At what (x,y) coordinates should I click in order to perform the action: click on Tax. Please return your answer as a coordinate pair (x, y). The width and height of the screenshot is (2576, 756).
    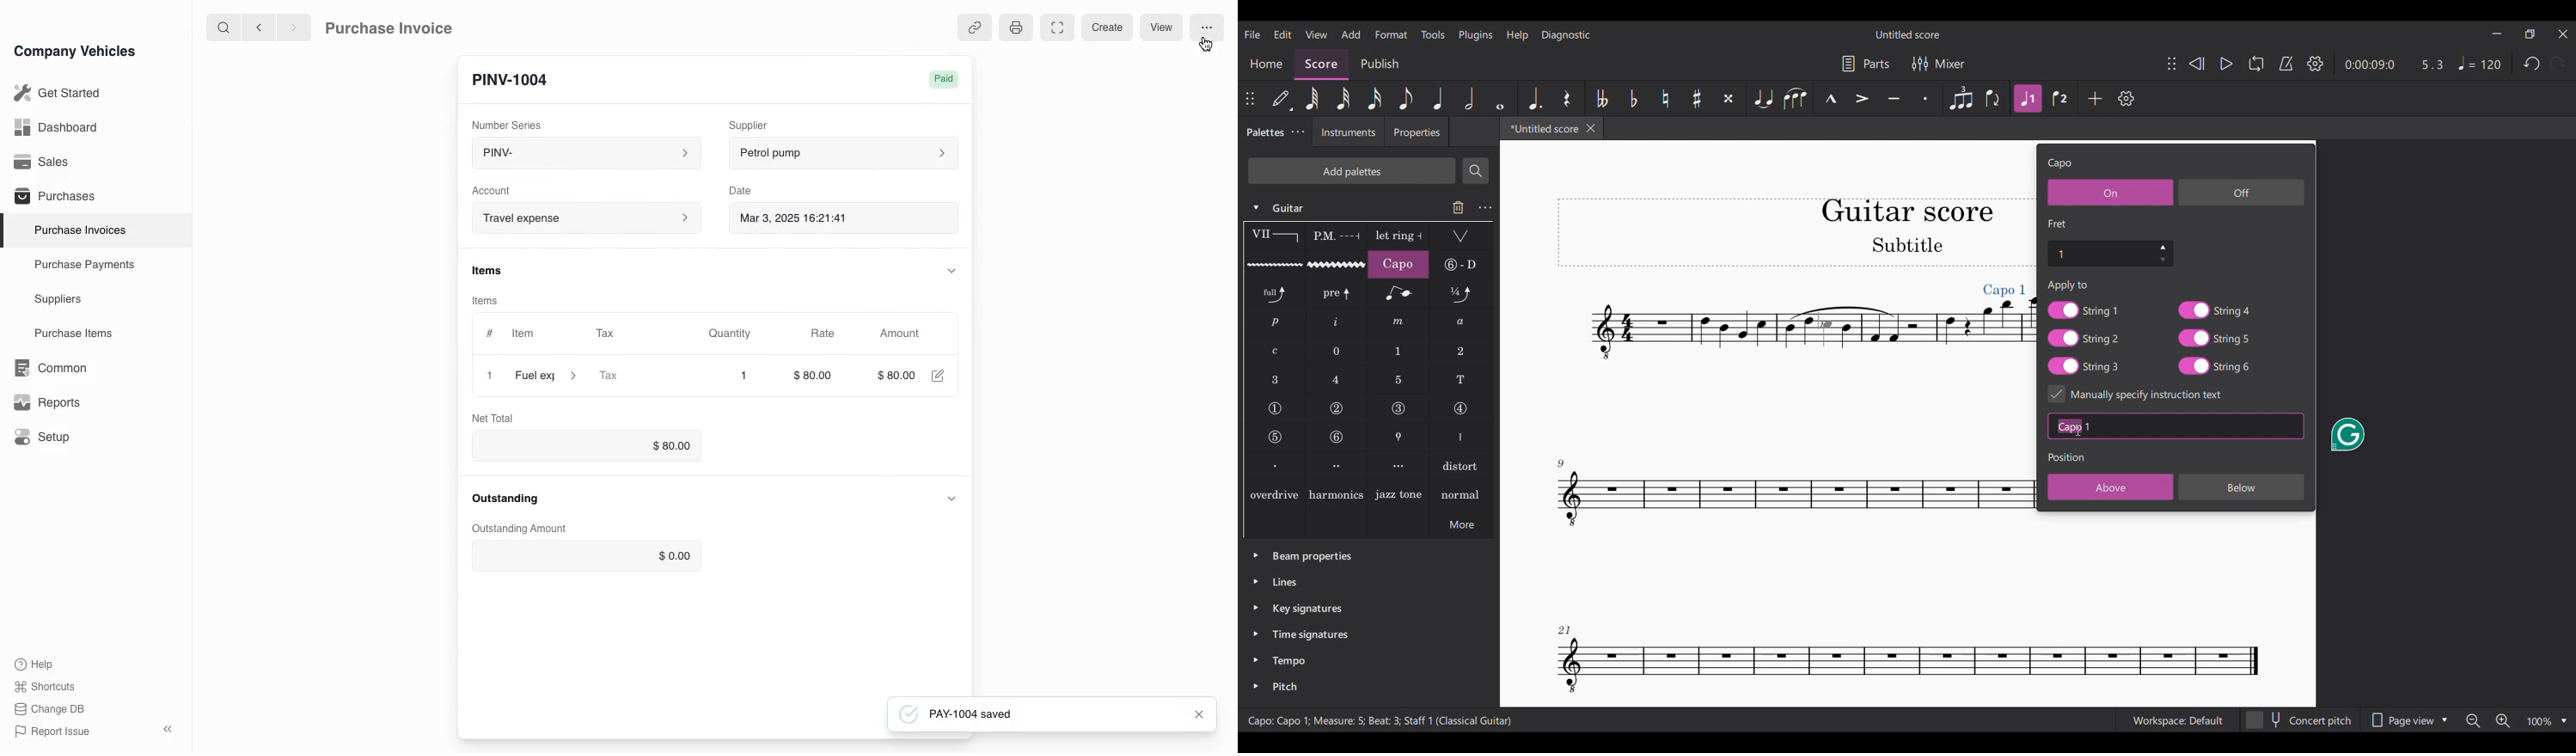
    Looking at the image, I should click on (627, 334).